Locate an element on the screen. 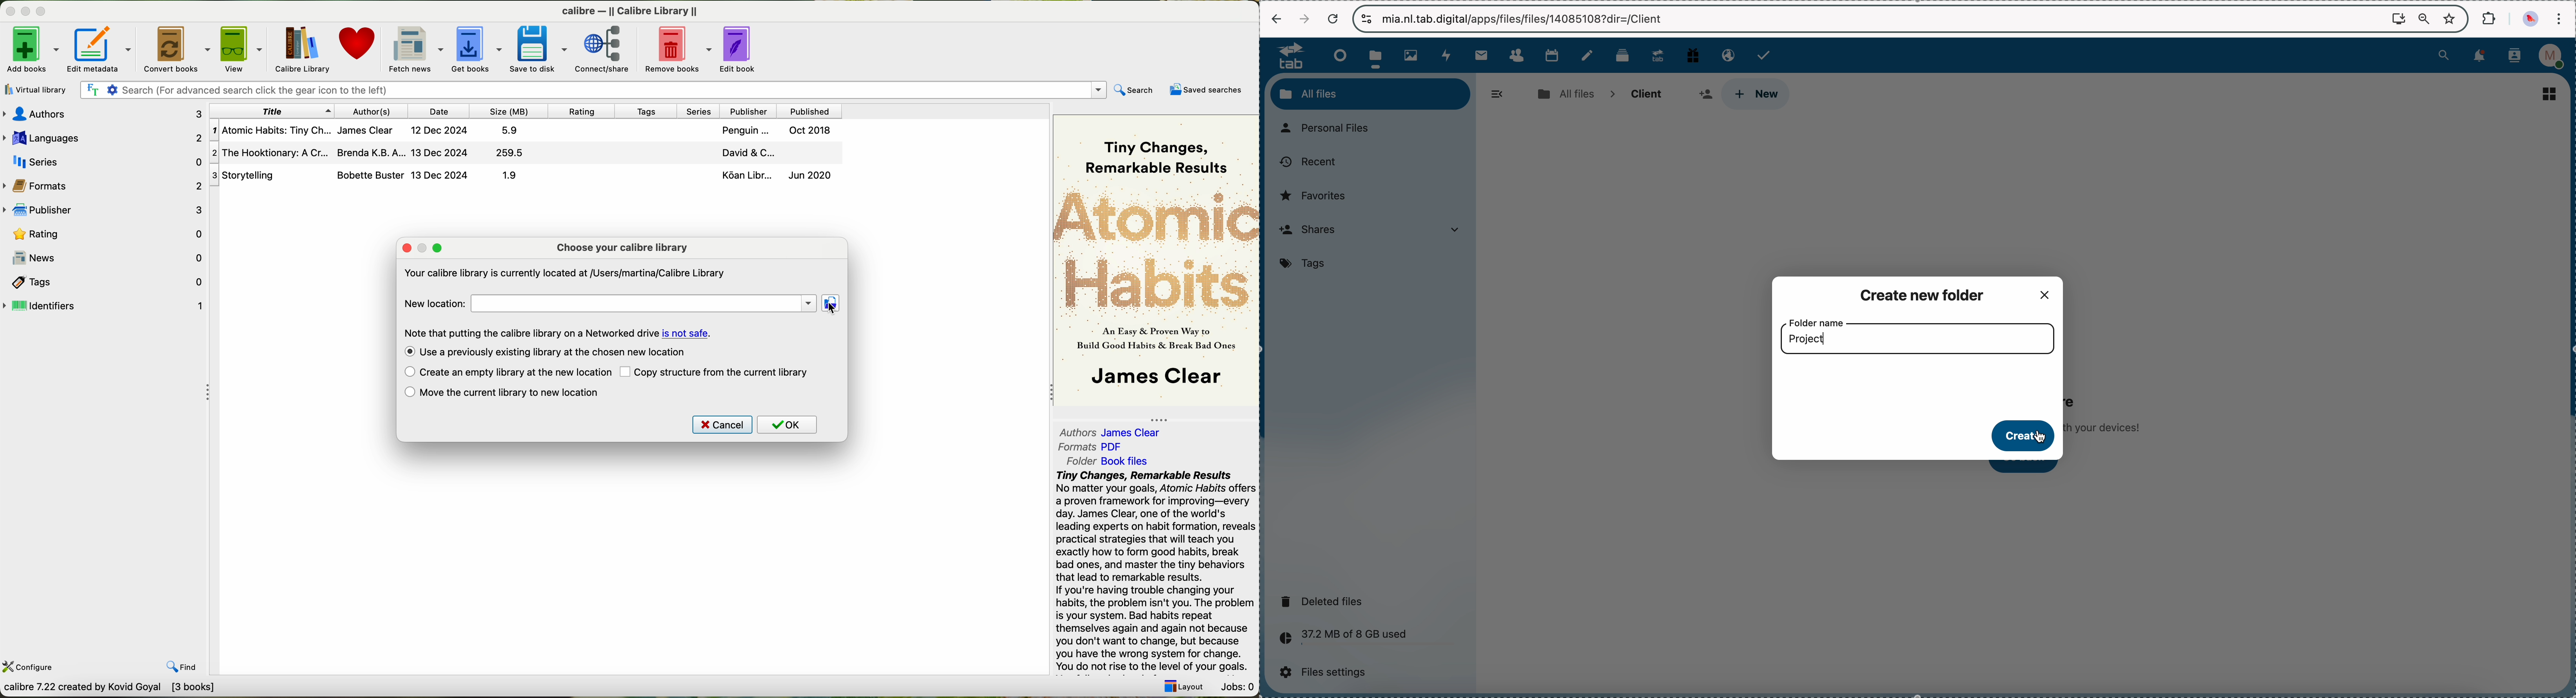  author(s) is located at coordinates (372, 111).